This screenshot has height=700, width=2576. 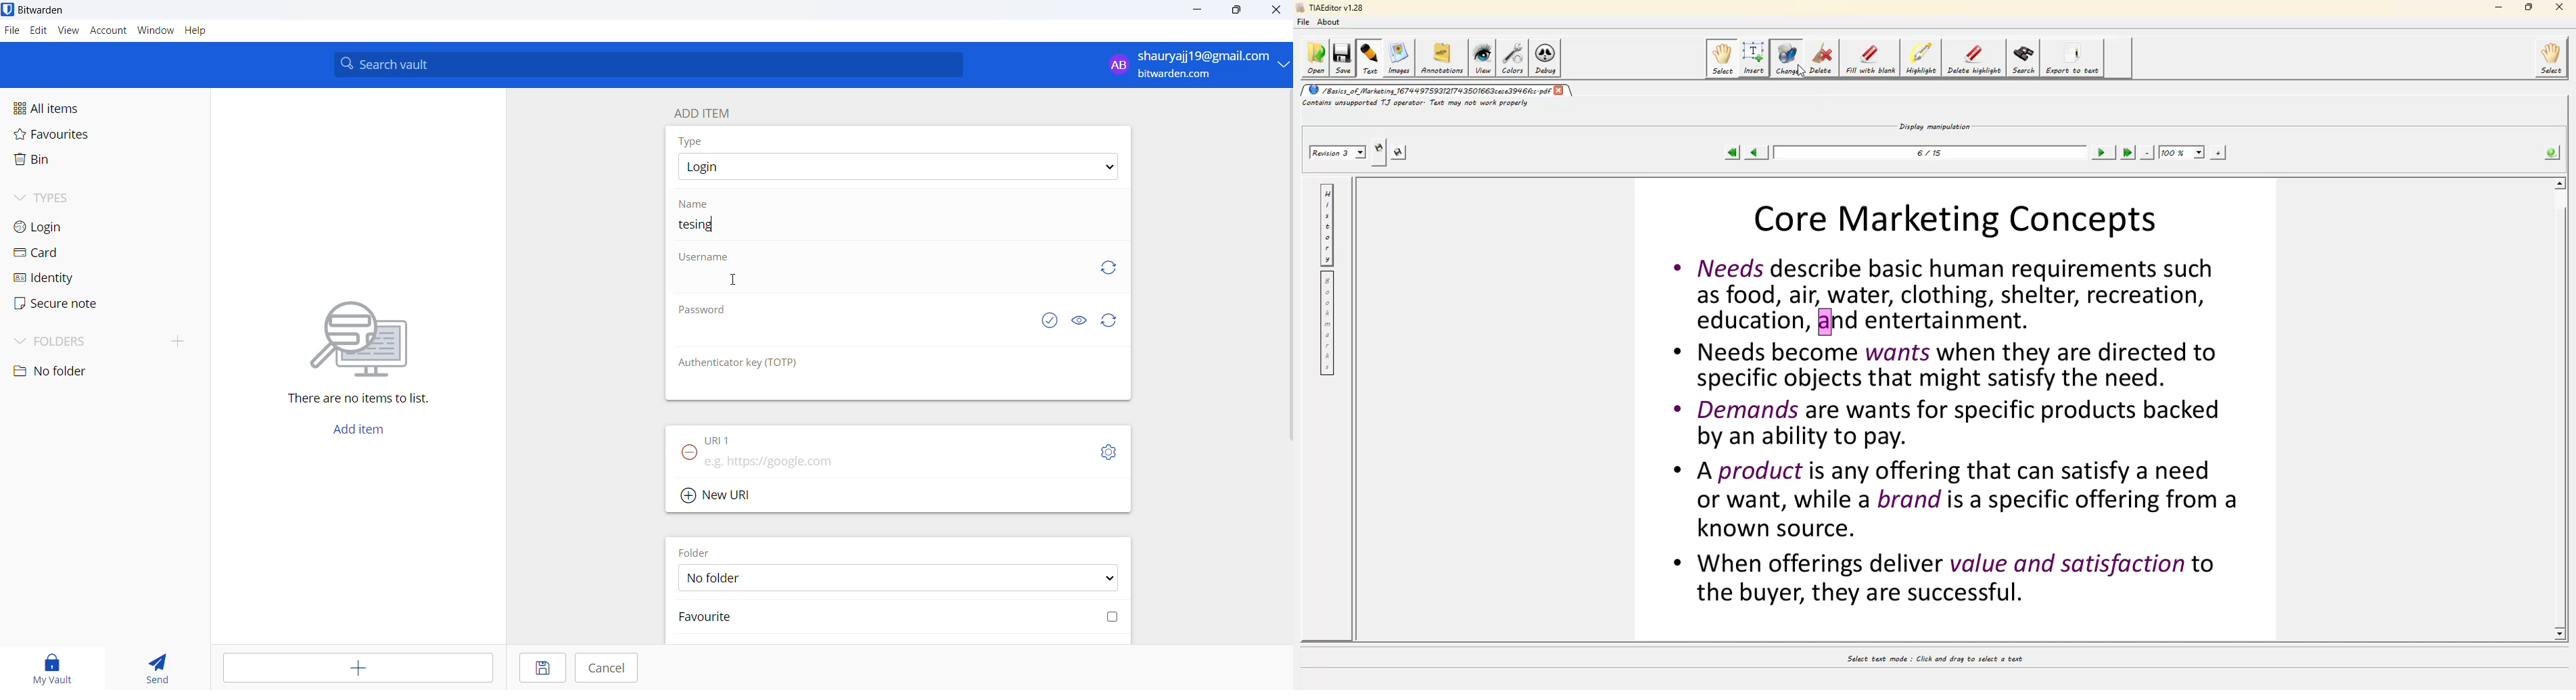 I want to click on URL input box, so click(x=887, y=460).